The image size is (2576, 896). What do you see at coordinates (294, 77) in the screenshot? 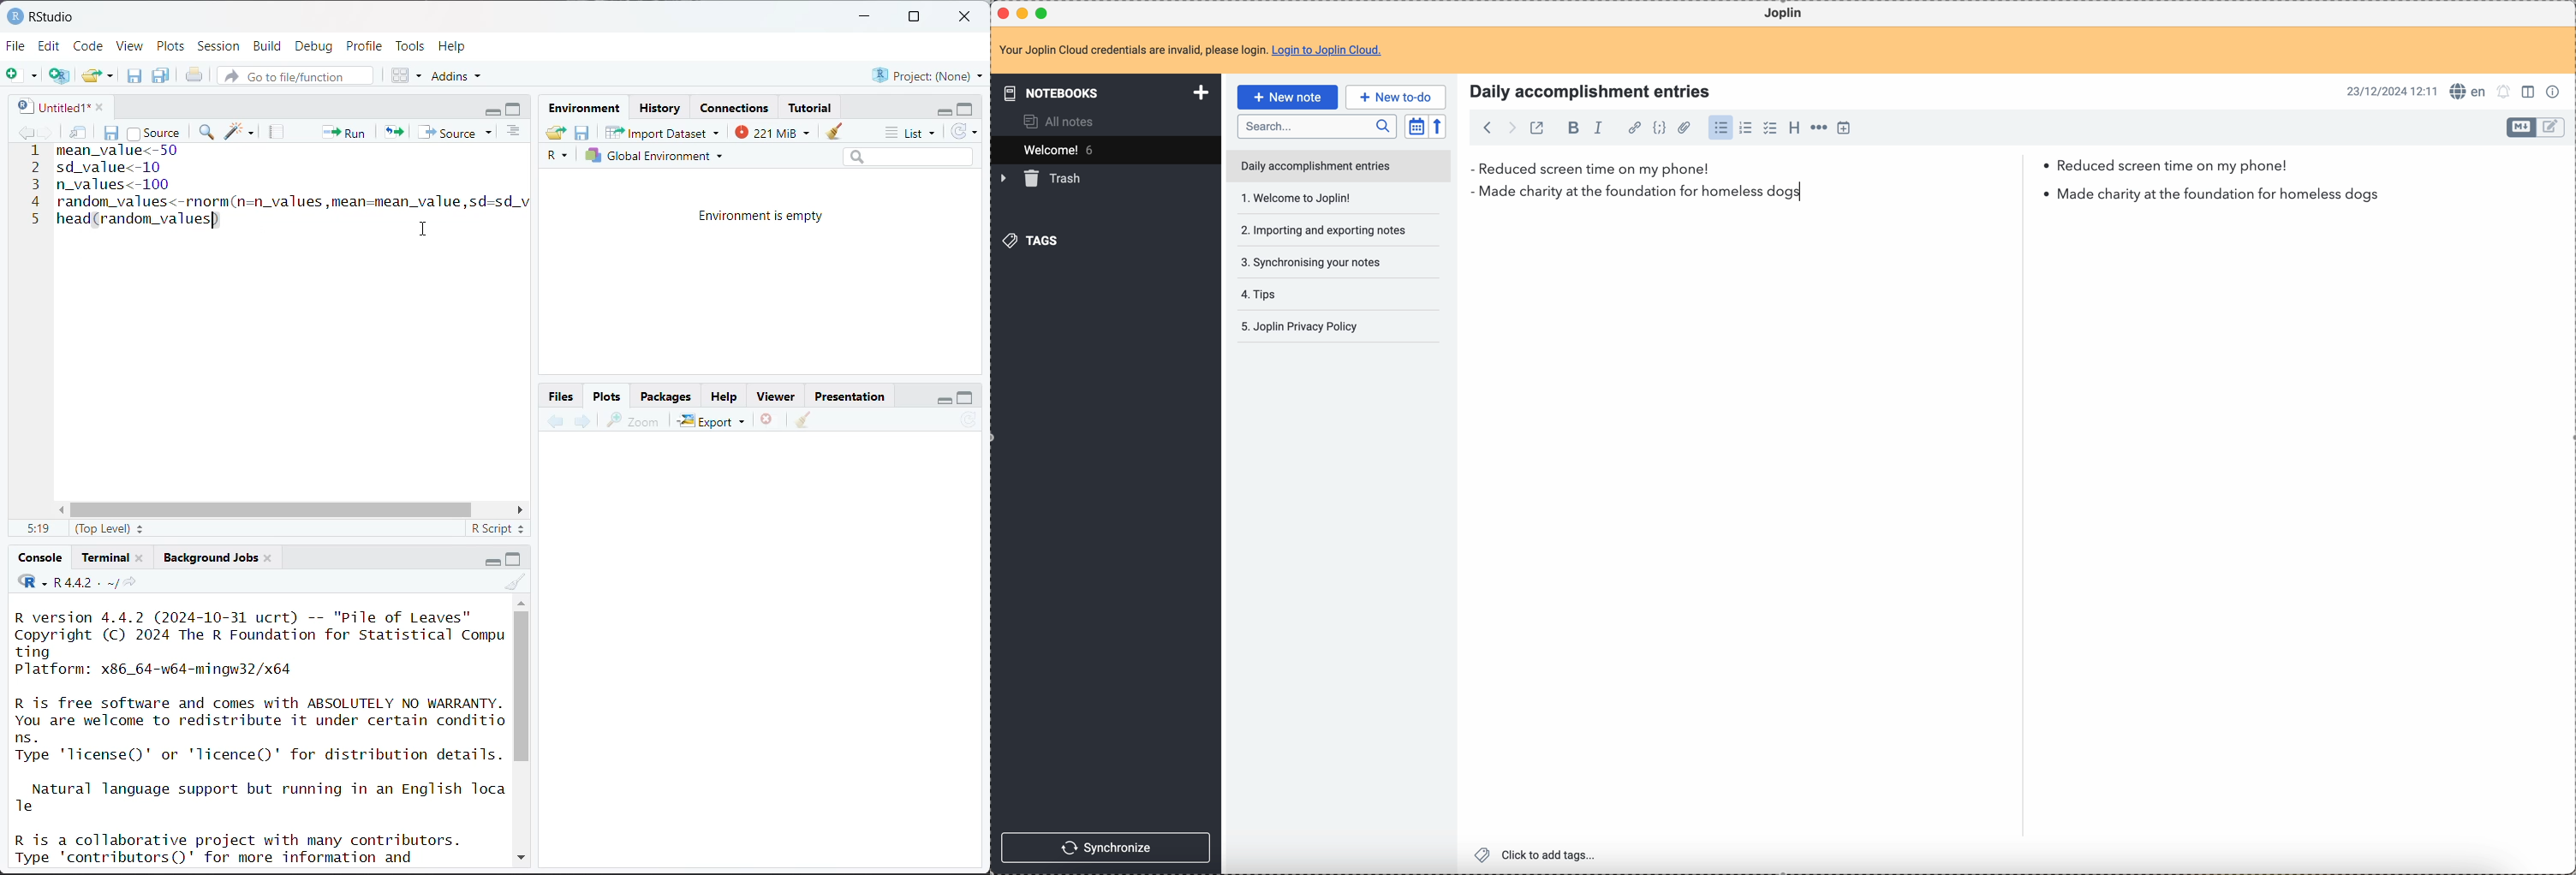
I see `go to file/function` at bounding box center [294, 77].